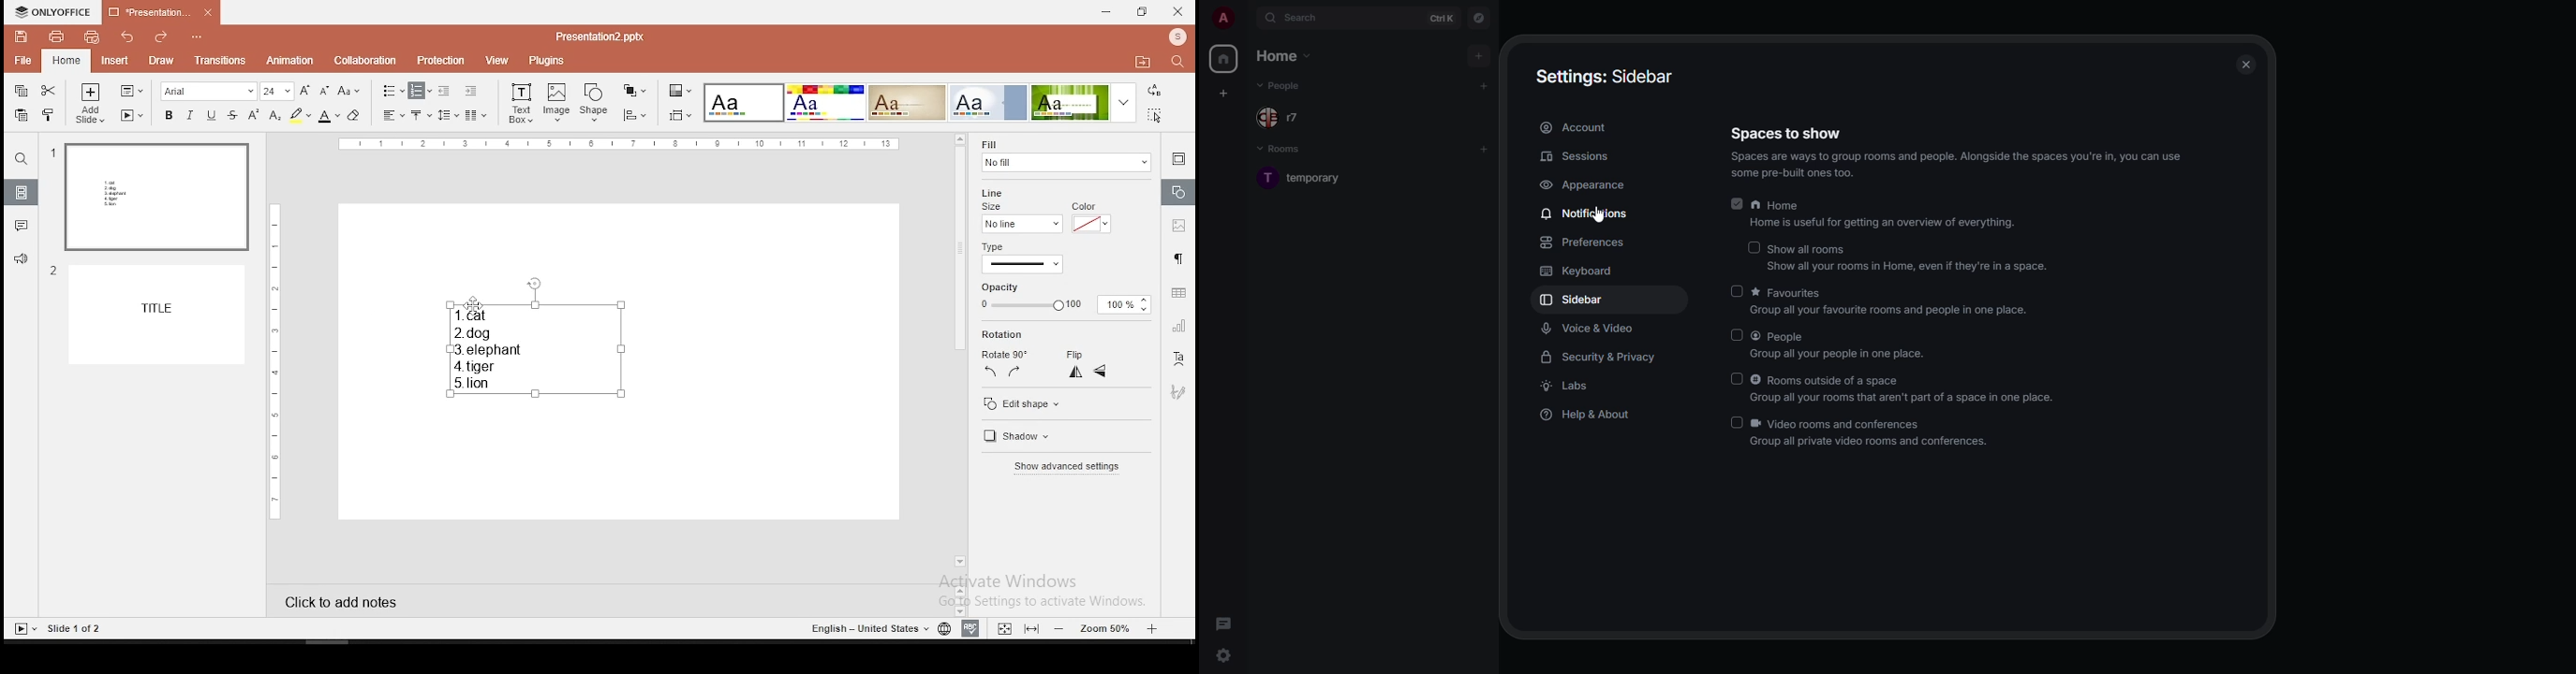 The height and width of the screenshot is (700, 2576). I want to click on paste, so click(22, 116).